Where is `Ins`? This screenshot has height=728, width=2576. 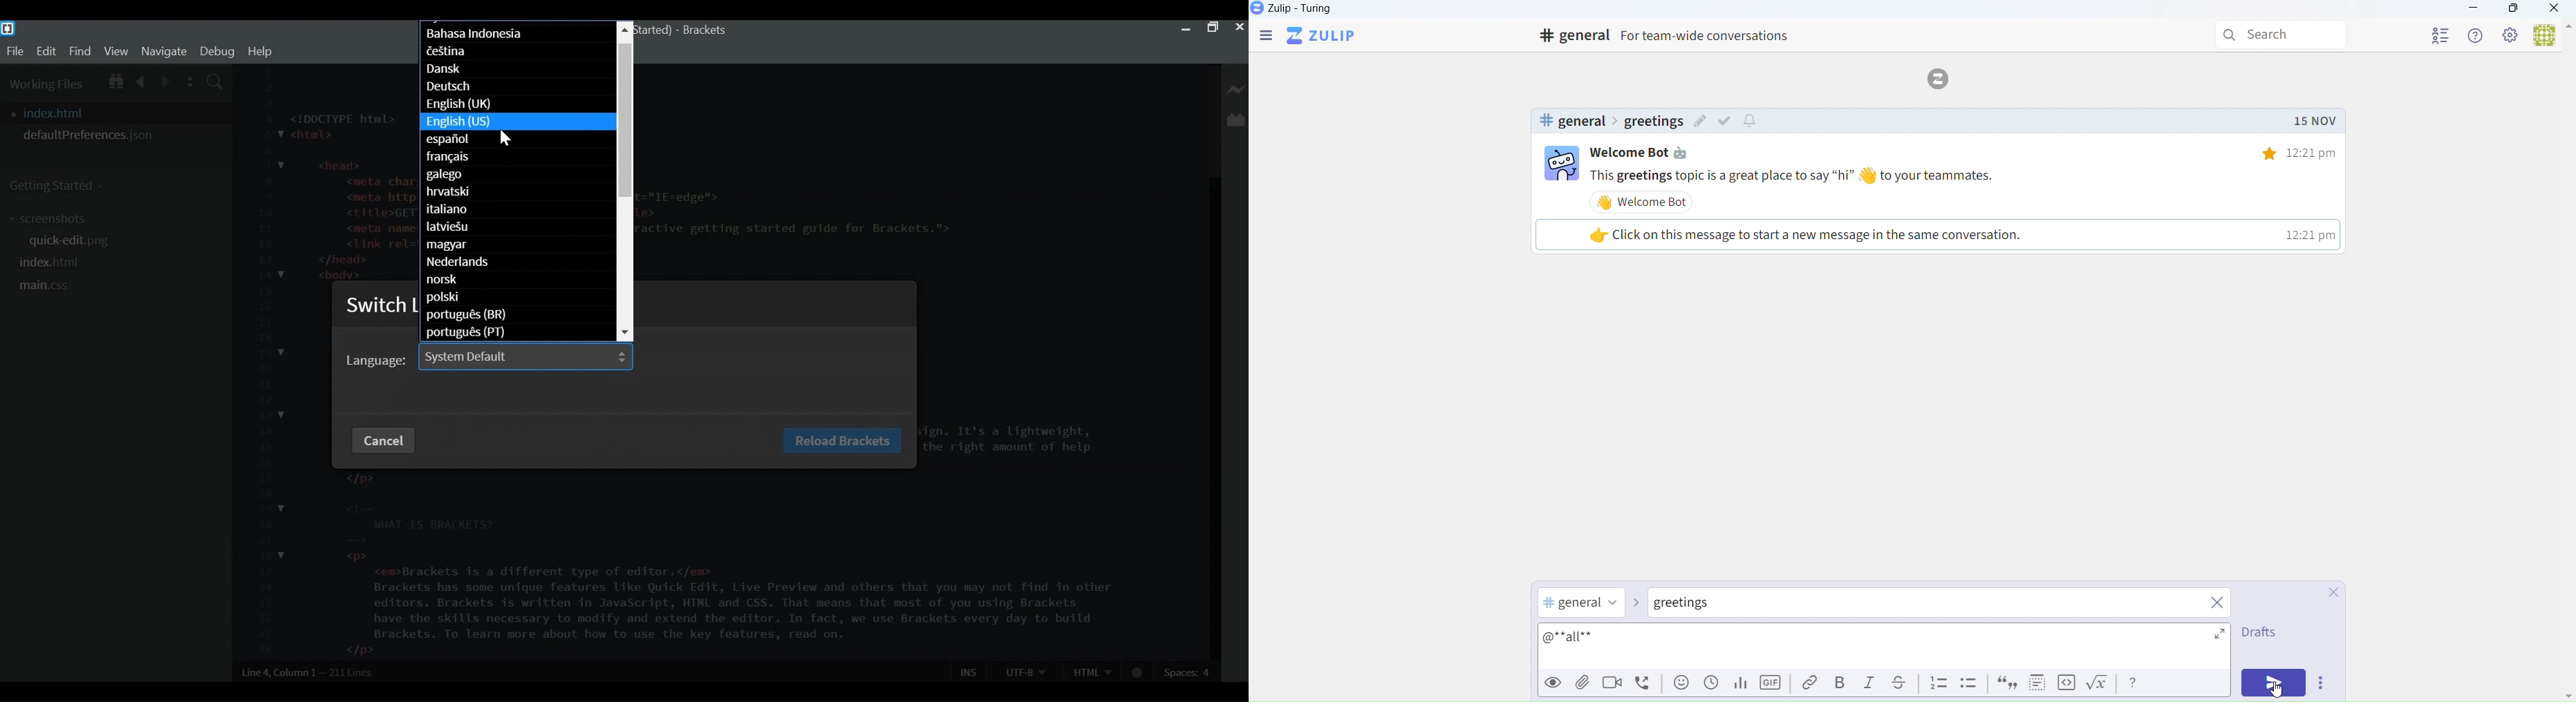
Ins is located at coordinates (970, 671).